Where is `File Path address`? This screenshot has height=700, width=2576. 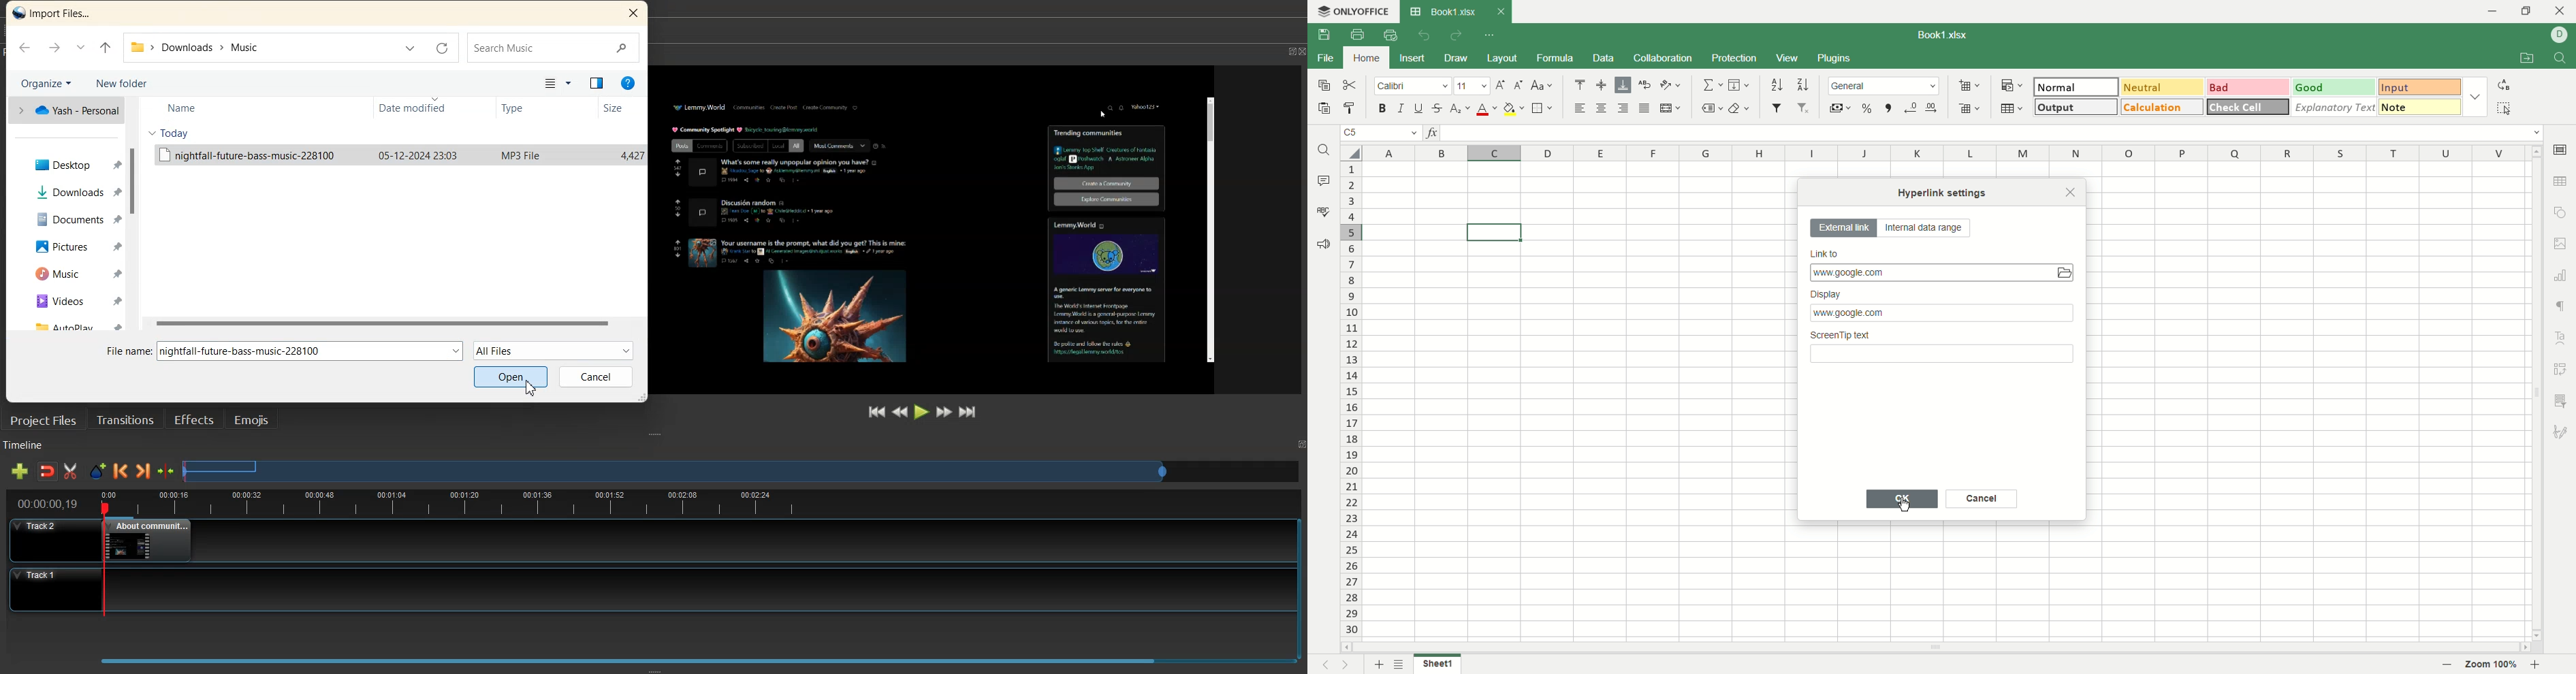 File Path address is located at coordinates (200, 47).